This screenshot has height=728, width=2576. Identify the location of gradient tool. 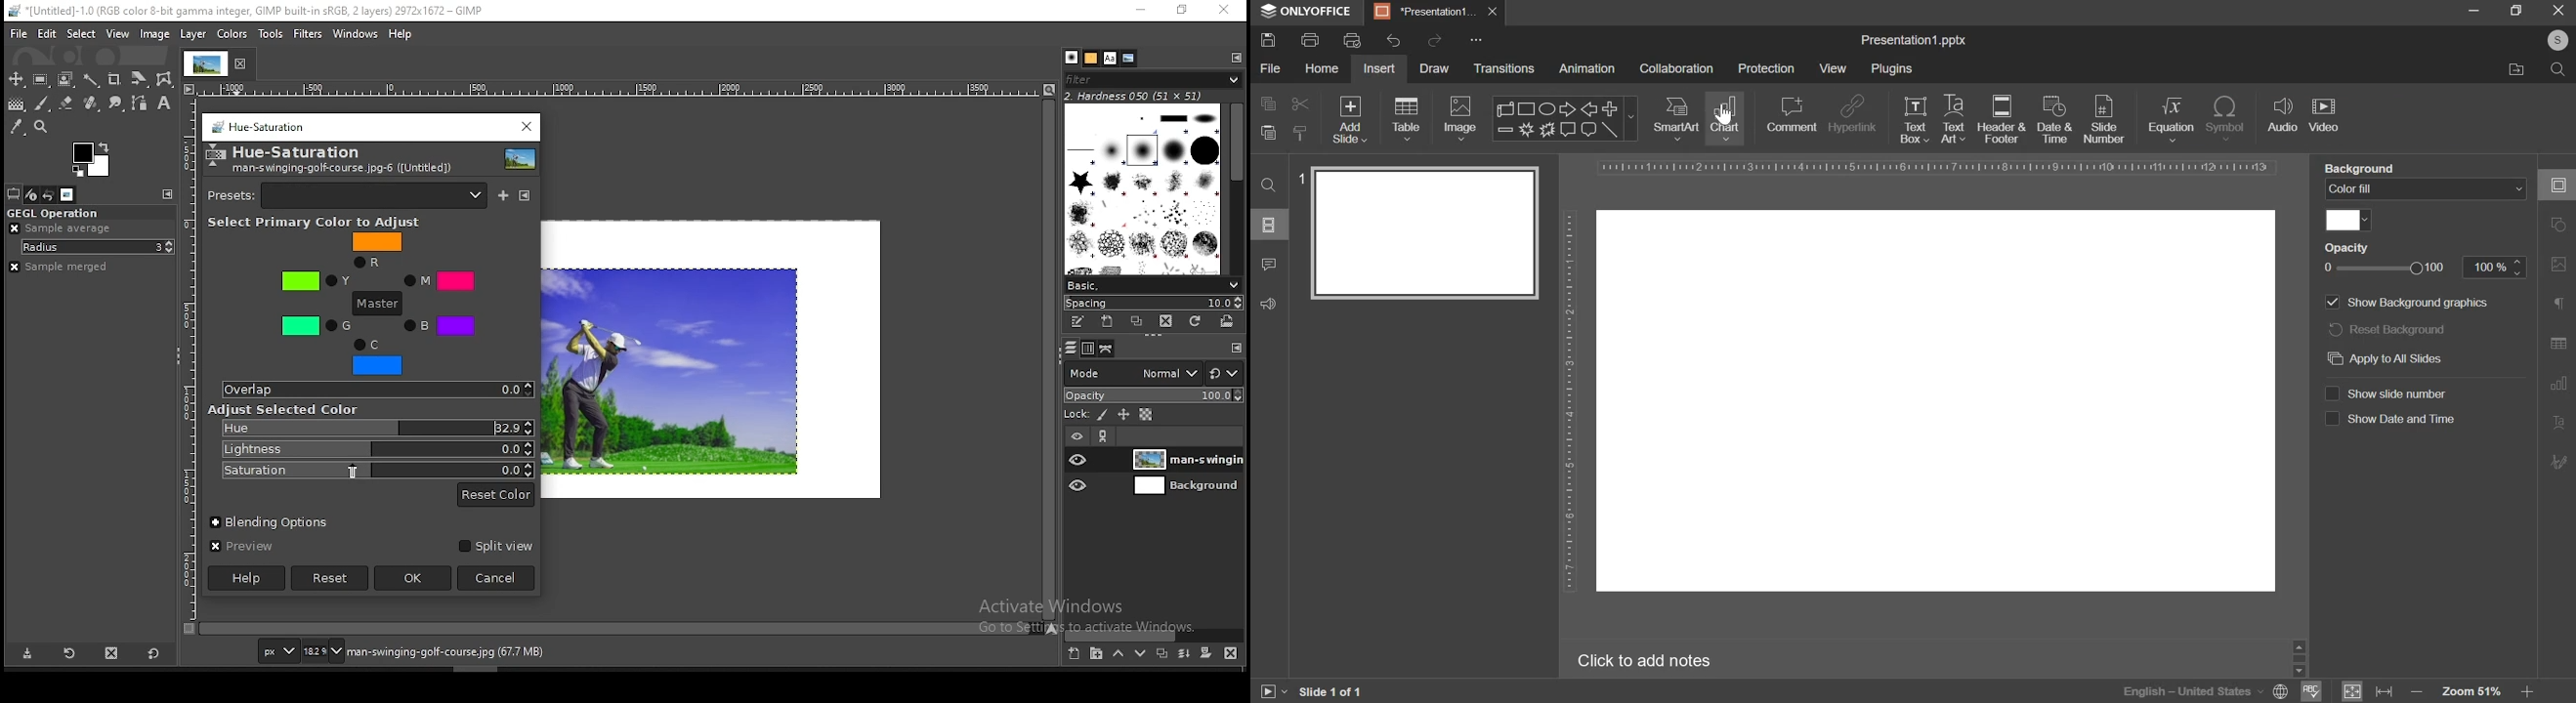
(16, 103).